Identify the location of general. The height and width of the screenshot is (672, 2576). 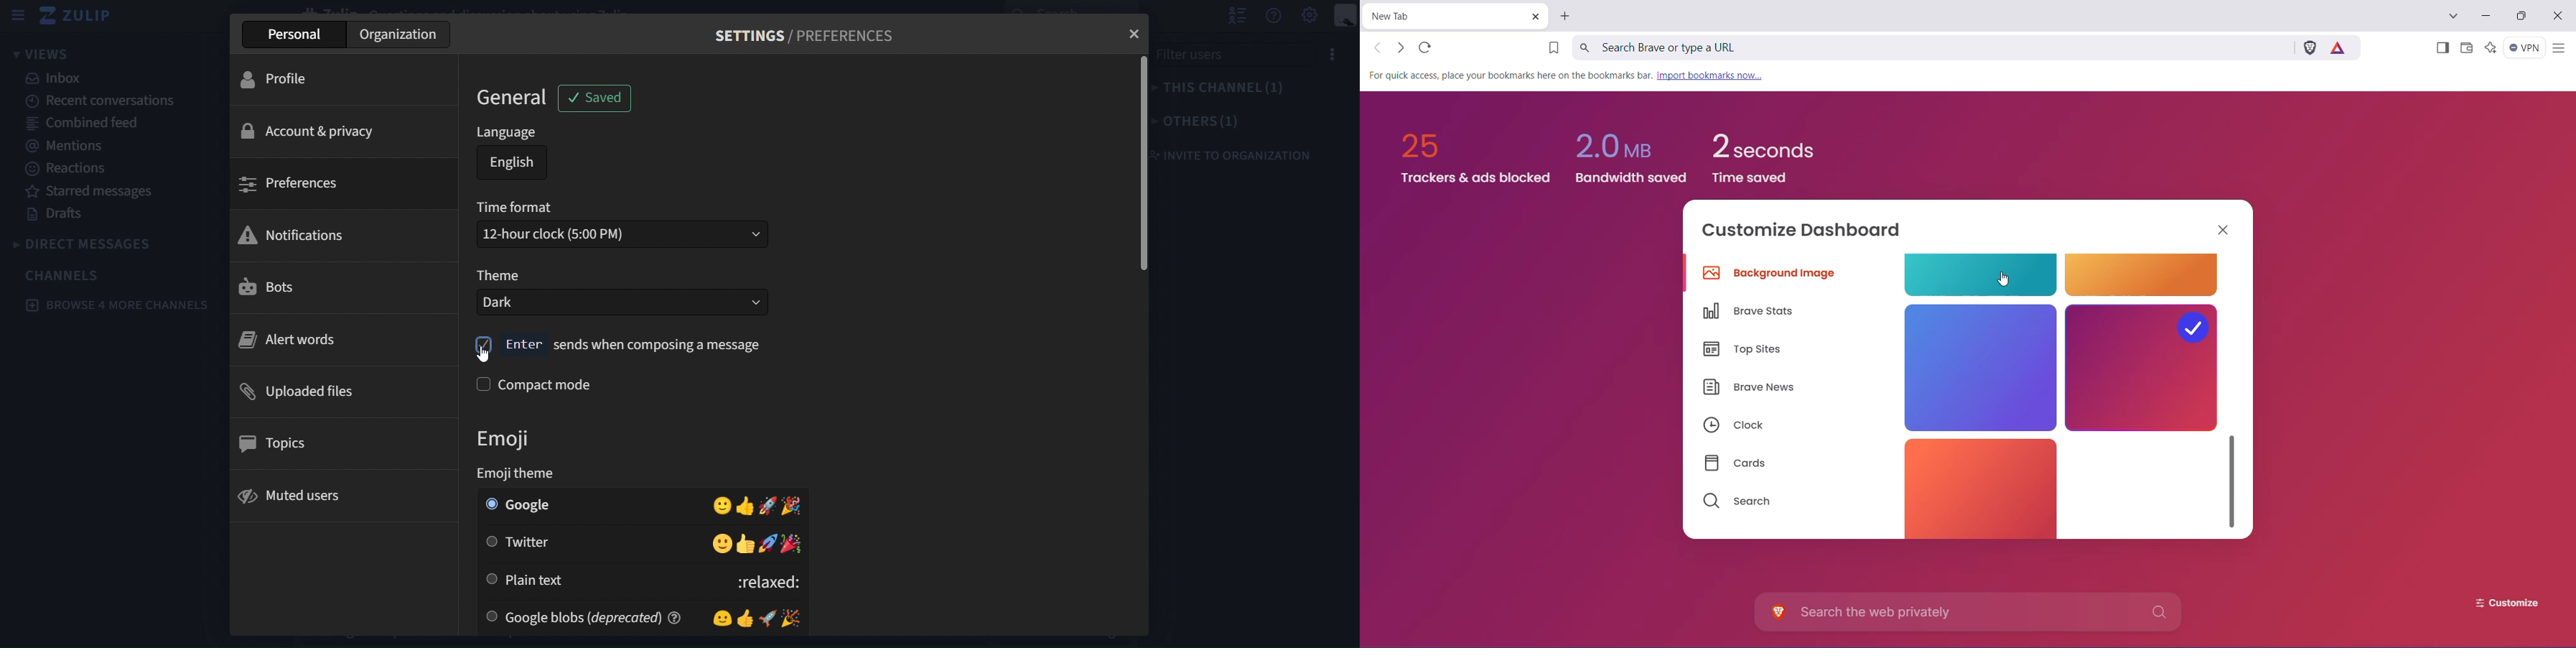
(517, 97).